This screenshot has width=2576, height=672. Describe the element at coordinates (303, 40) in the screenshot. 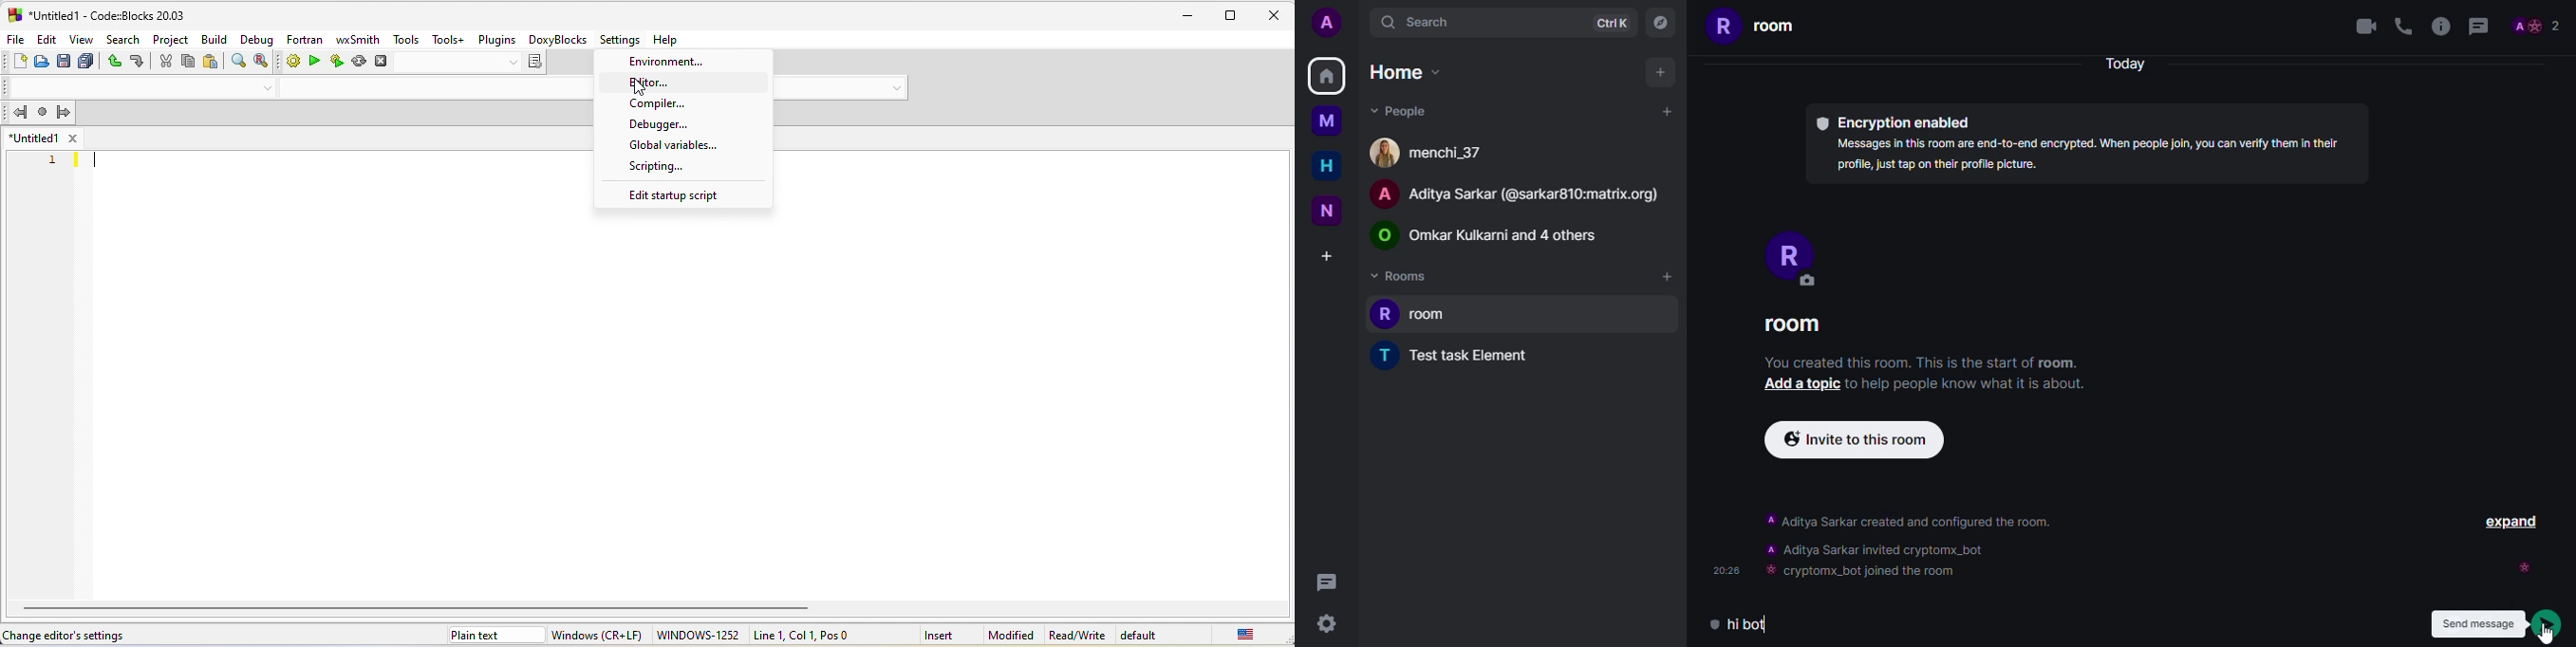

I see `fortran` at that location.